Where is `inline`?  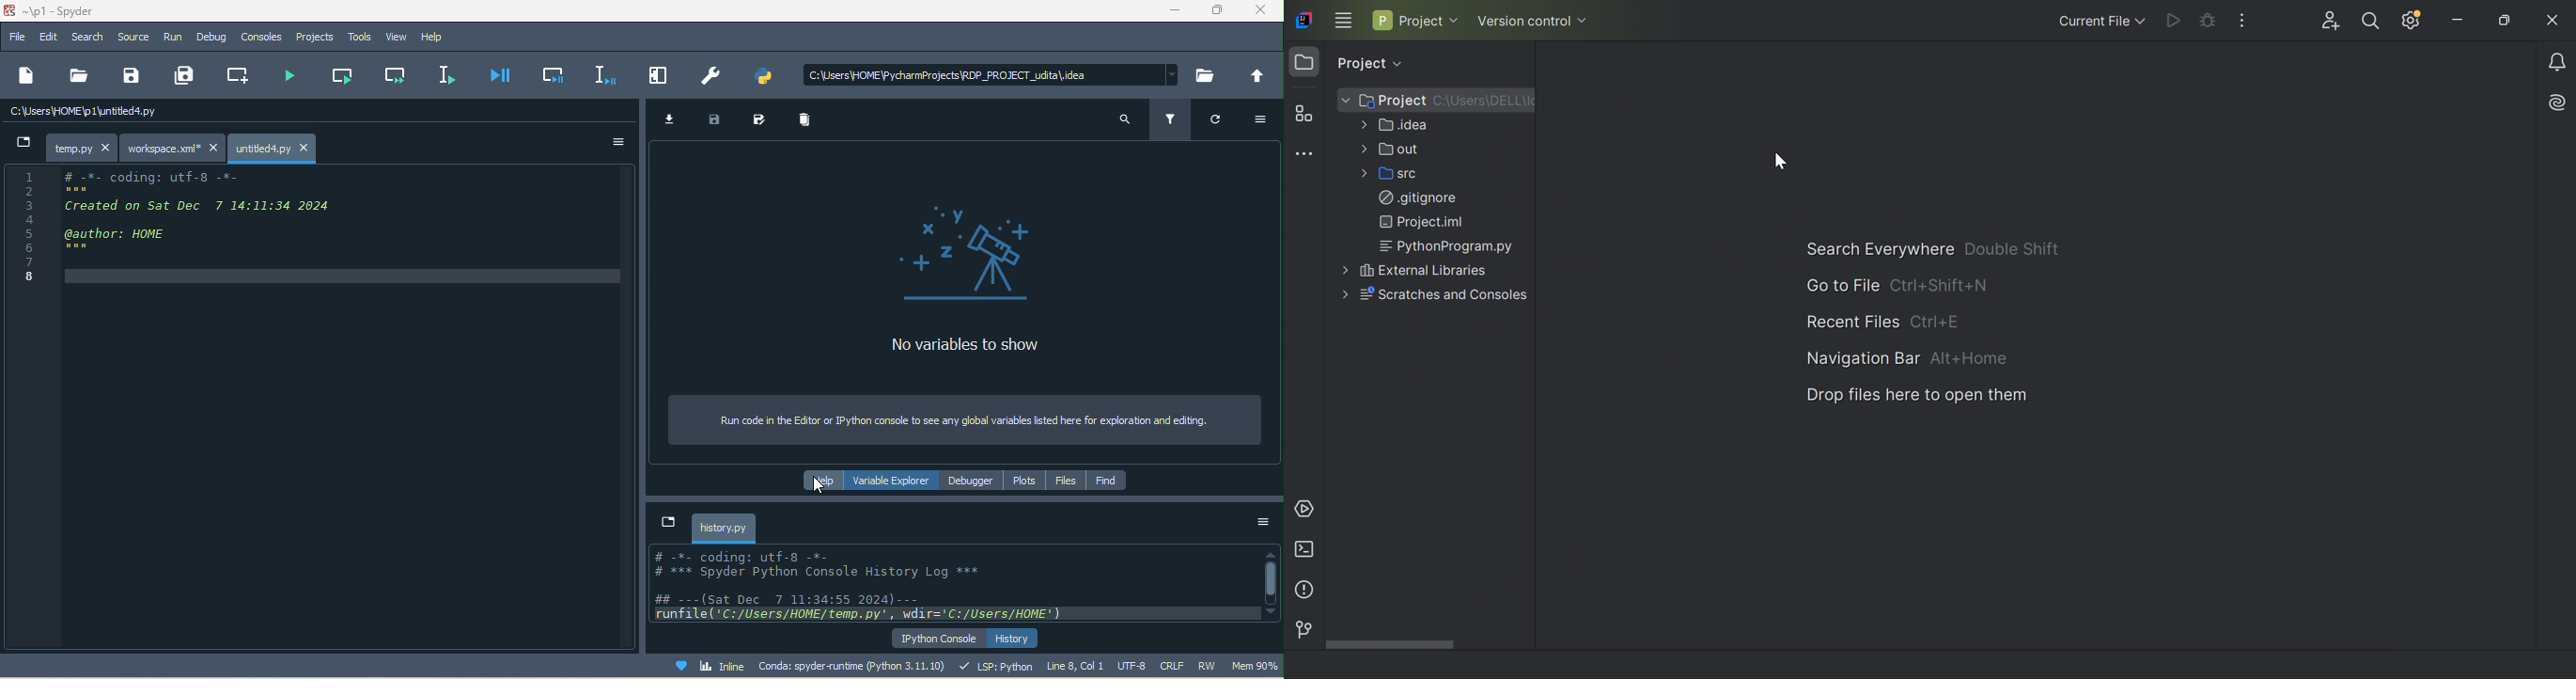 inline is located at coordinates (706, 669).